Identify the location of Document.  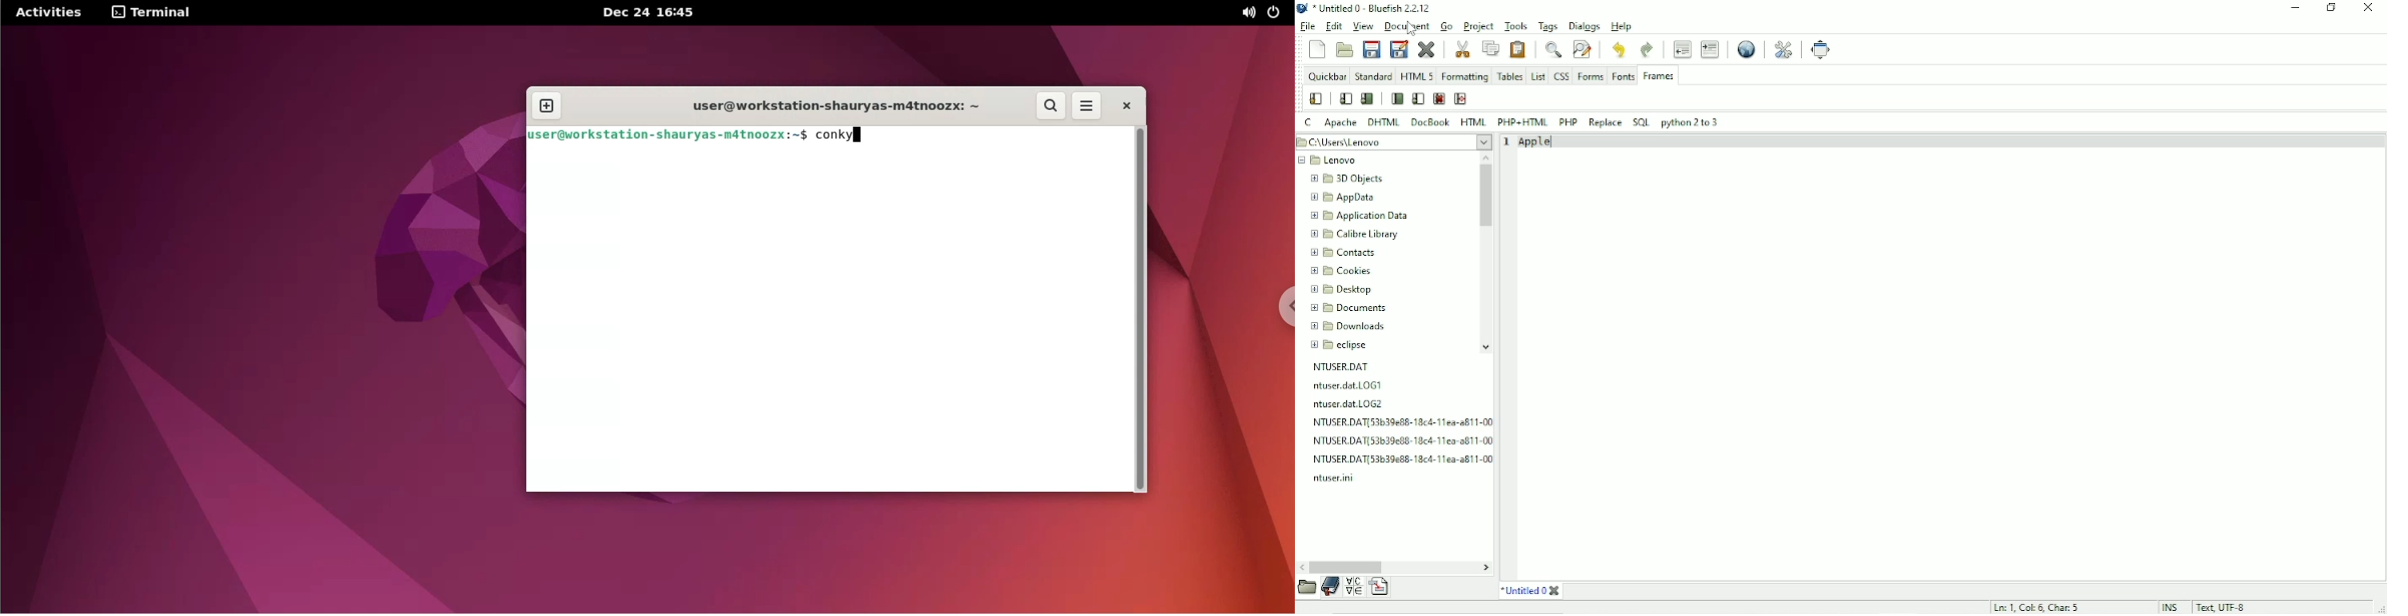
(1407, 27).